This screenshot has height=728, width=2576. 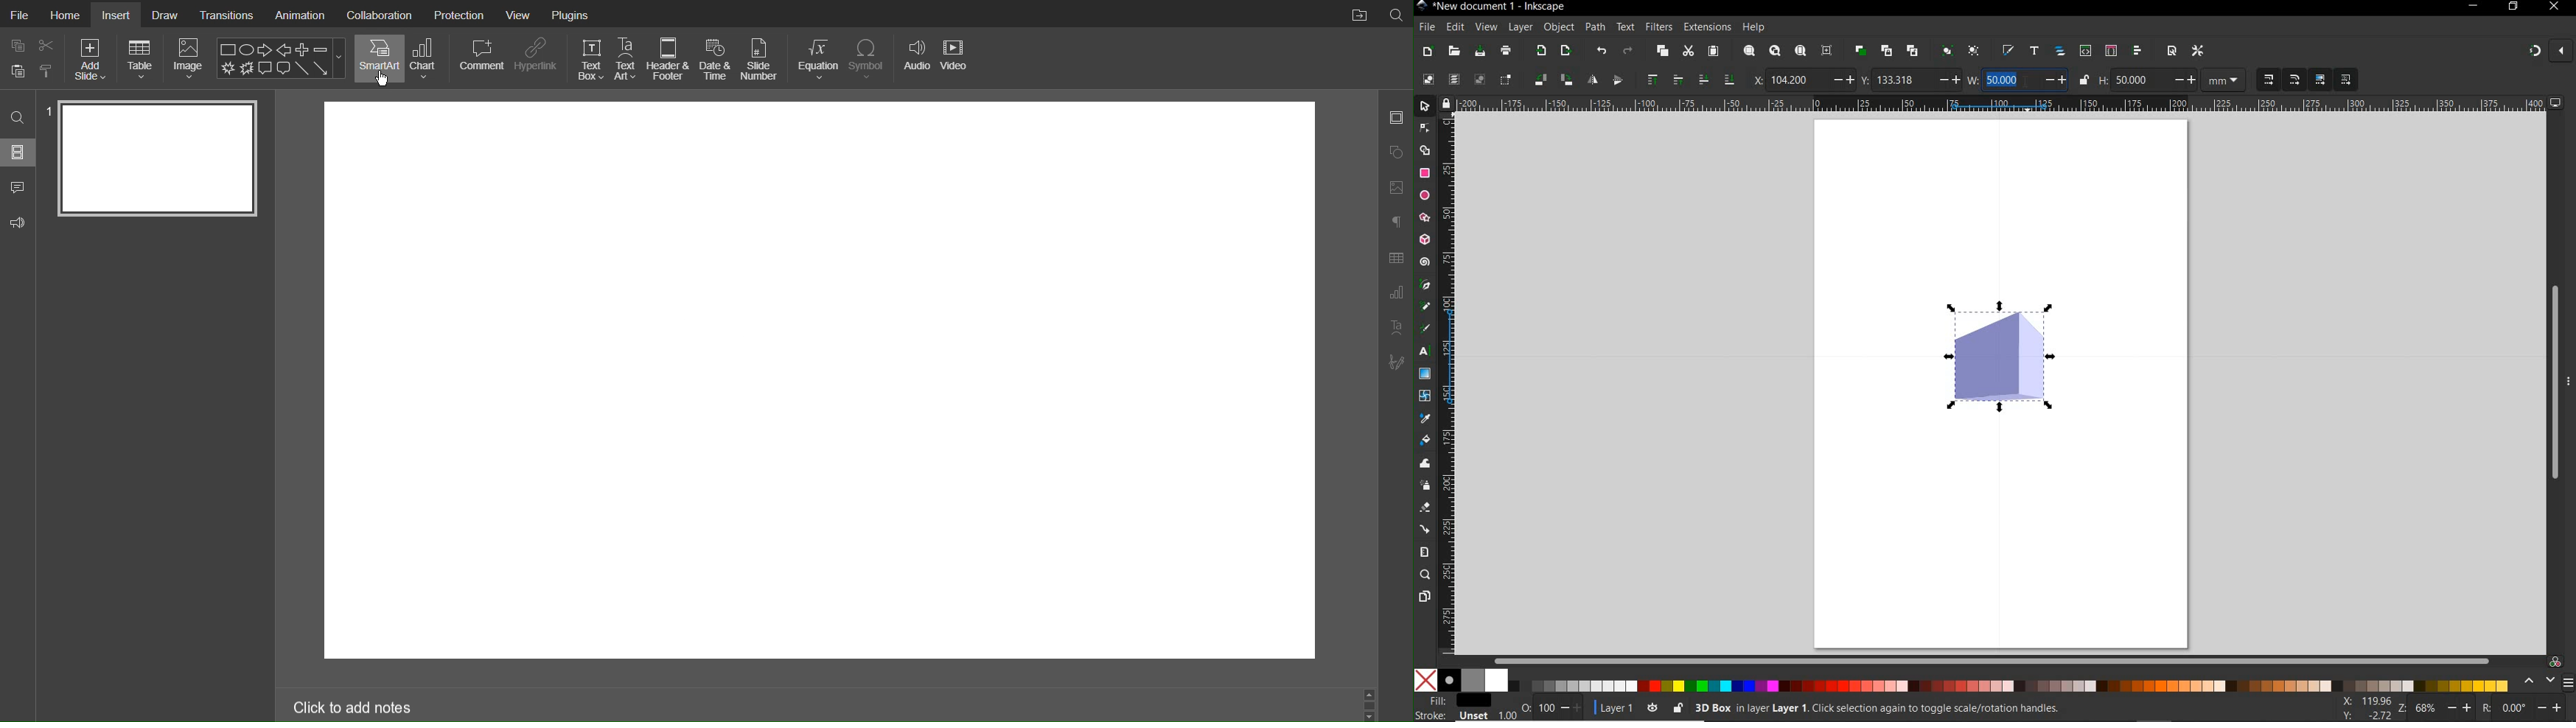 I want to click on open export, so click(x=1565, y=50).